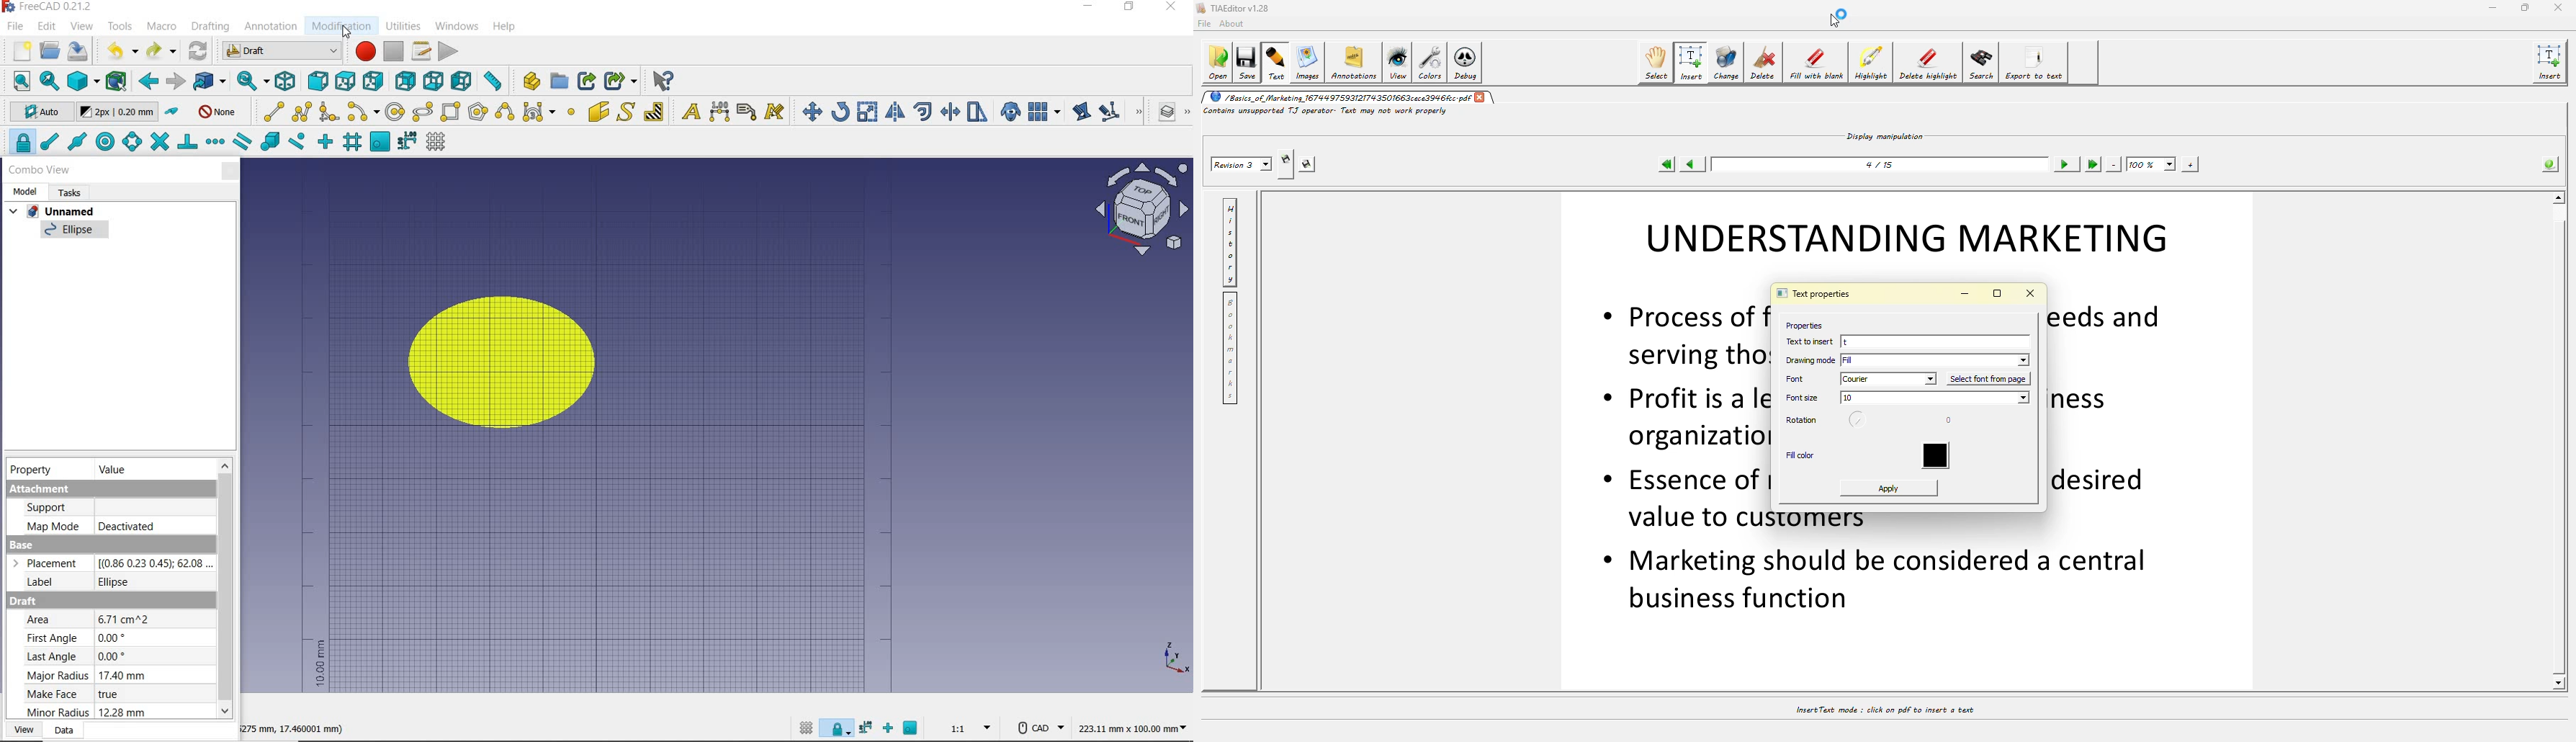 The height and width of the screenshot is (756, 2576). I want to click on snap grid, so click(352, 141).